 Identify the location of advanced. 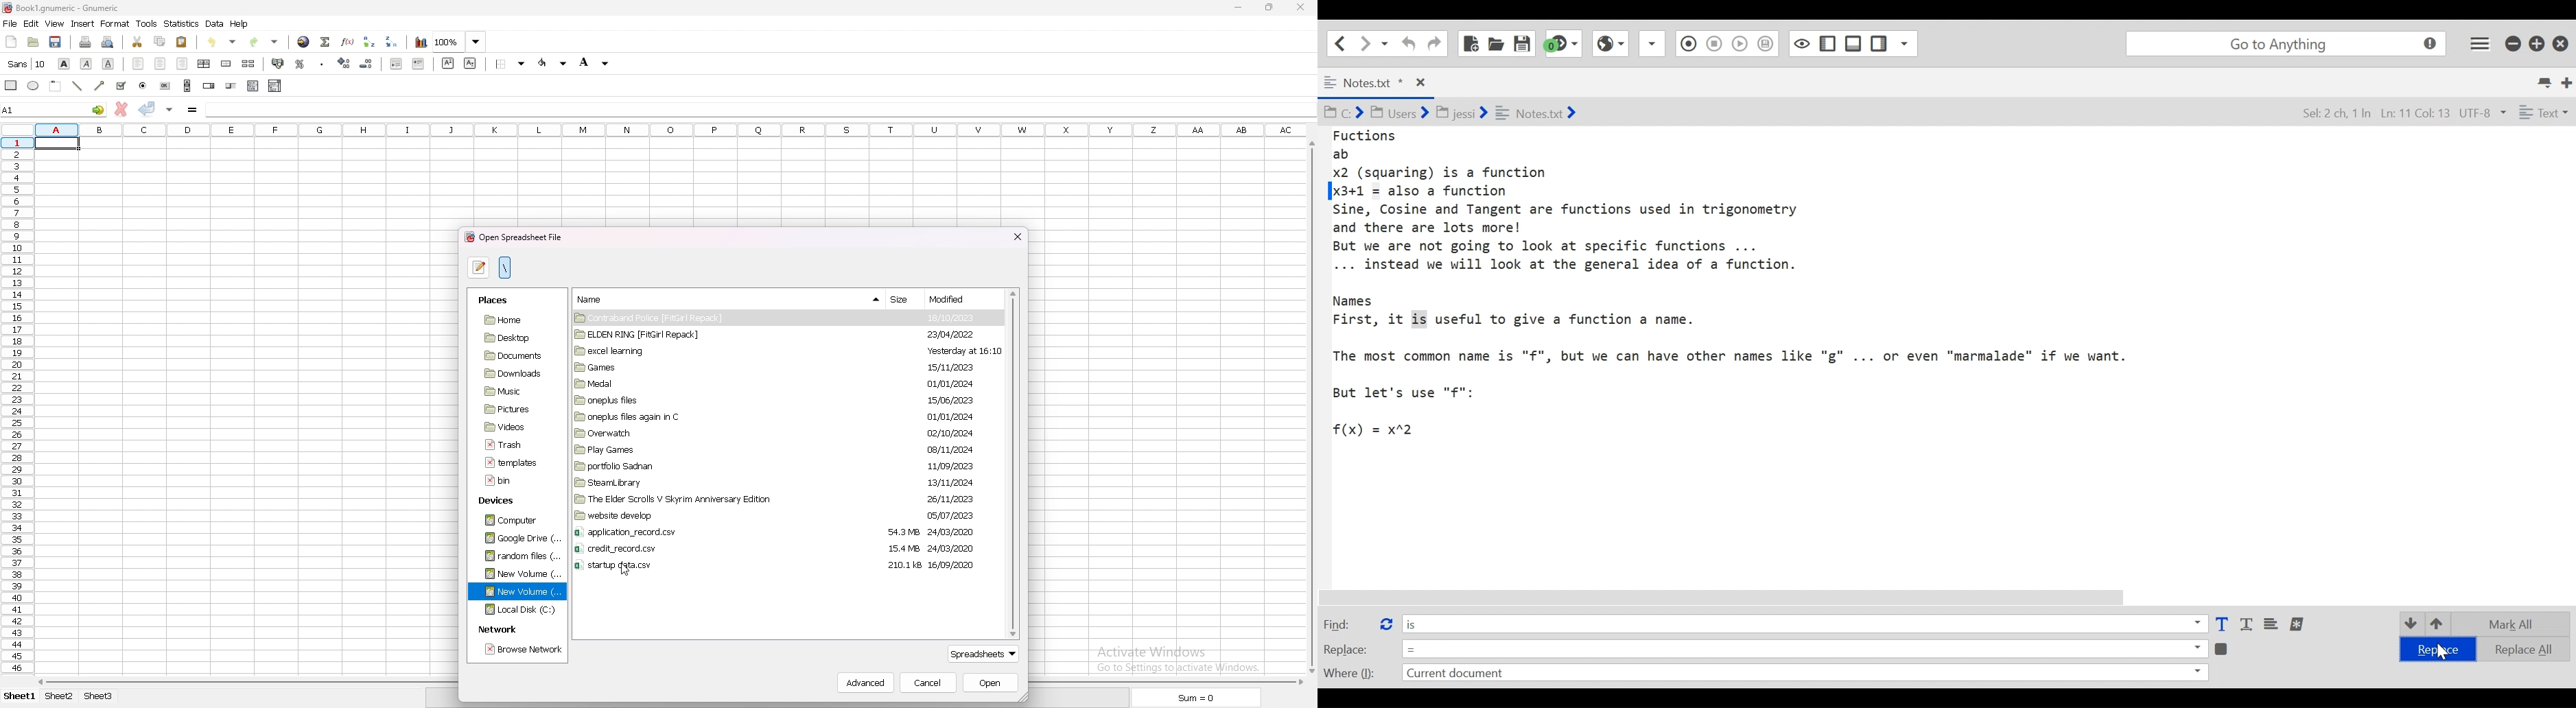
(869, 685).